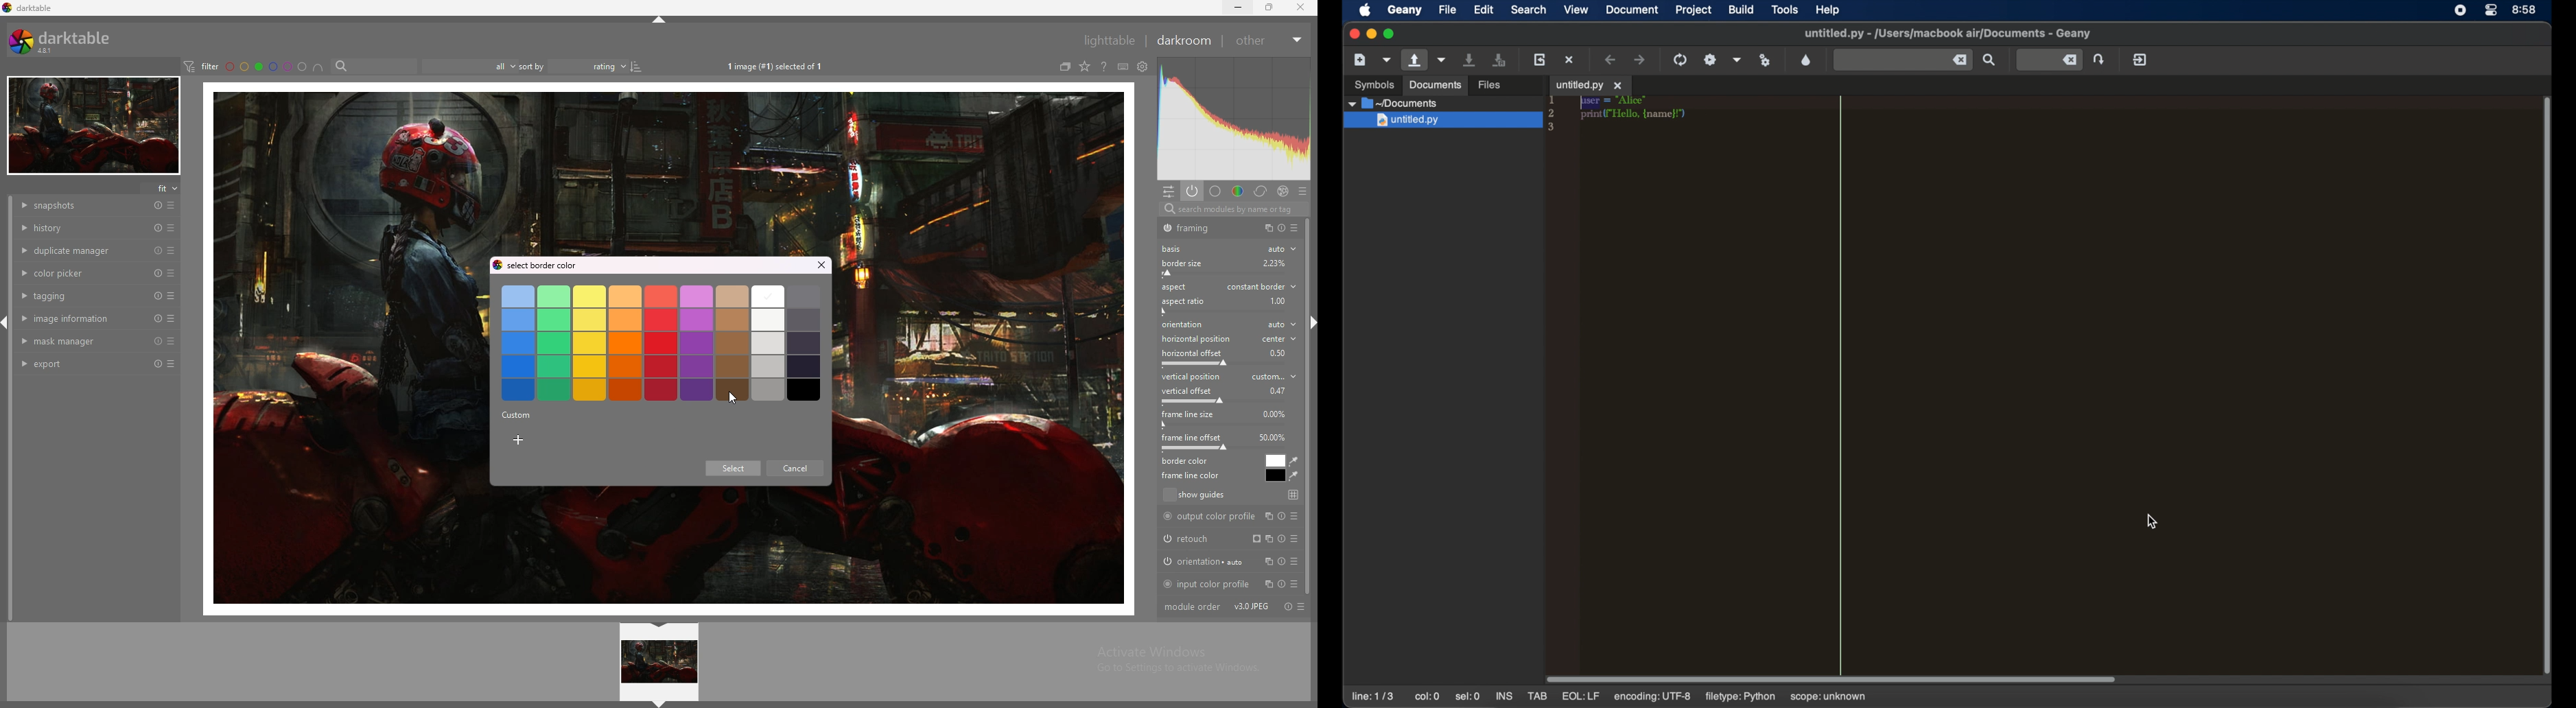  I want to click on presets, so click(1304, 606).